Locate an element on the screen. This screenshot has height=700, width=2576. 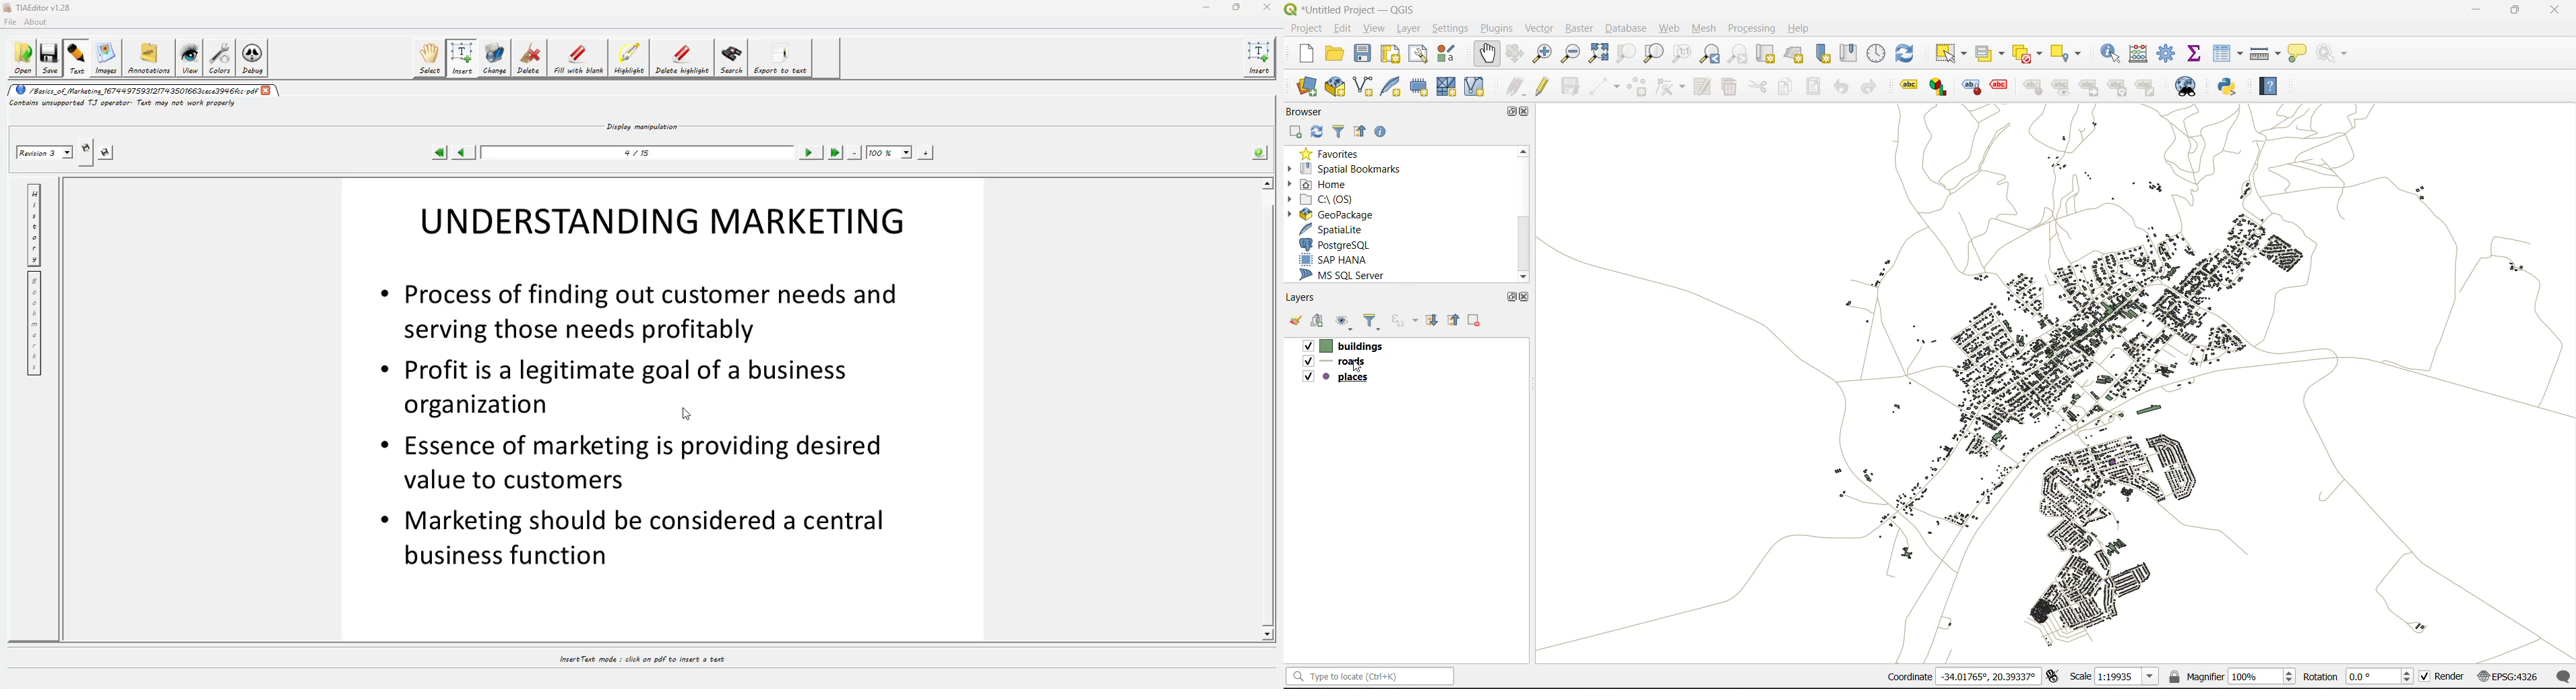
move a label,diagram or callout is located at coordinates (2090, 87).